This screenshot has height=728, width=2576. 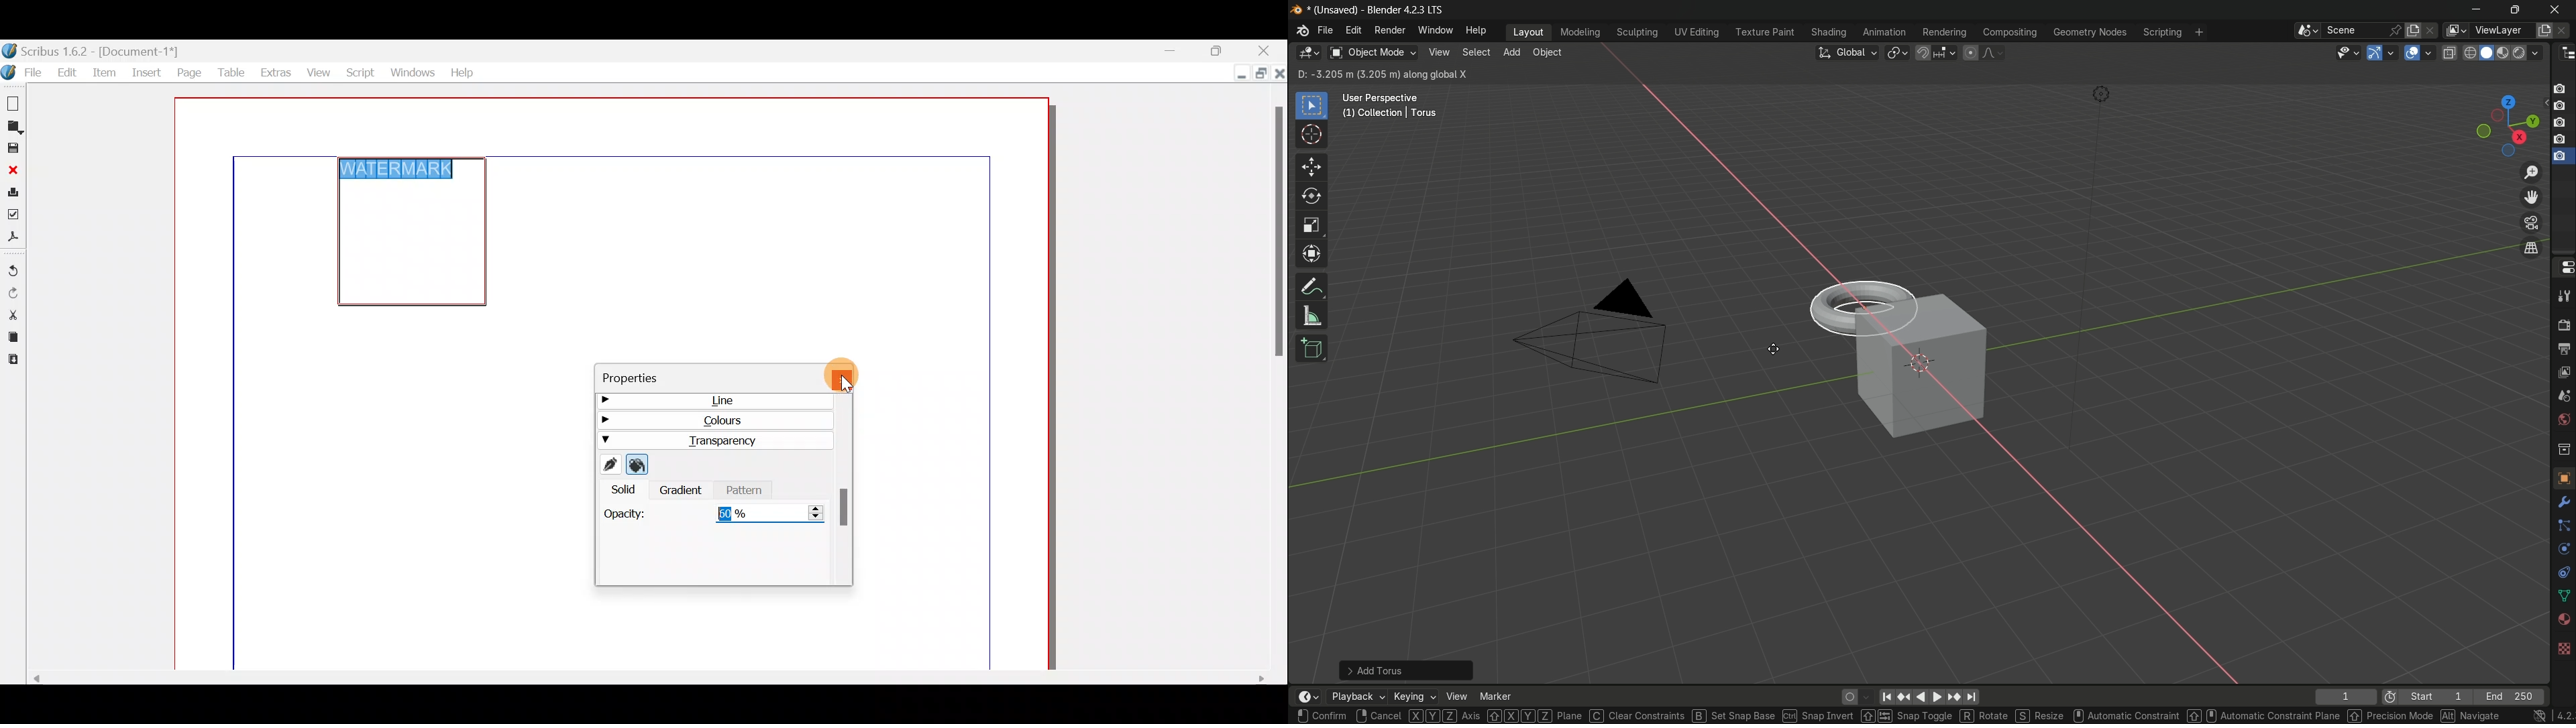 What do you see at coordinates (413, 71) in the screenshot?
I see `Windows` at bounding box center [413, 71].